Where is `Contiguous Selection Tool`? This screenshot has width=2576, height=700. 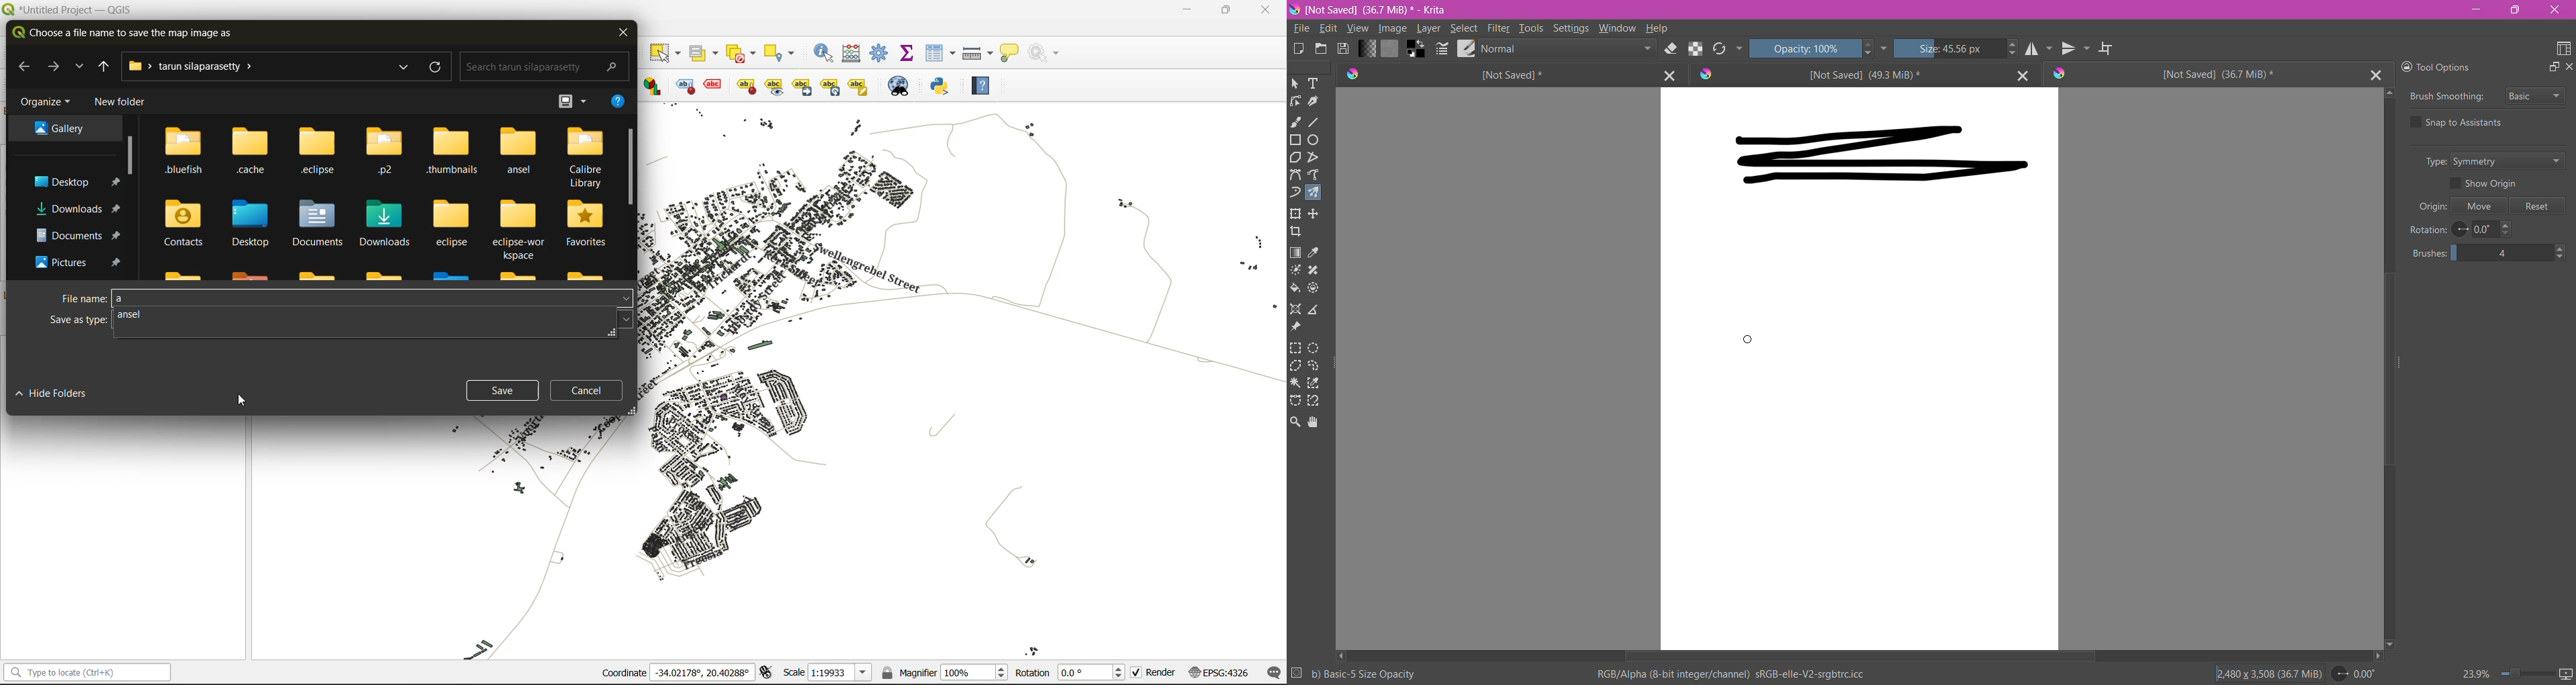
Contiguous Selection Tool is located at coordinates (1297, 383).